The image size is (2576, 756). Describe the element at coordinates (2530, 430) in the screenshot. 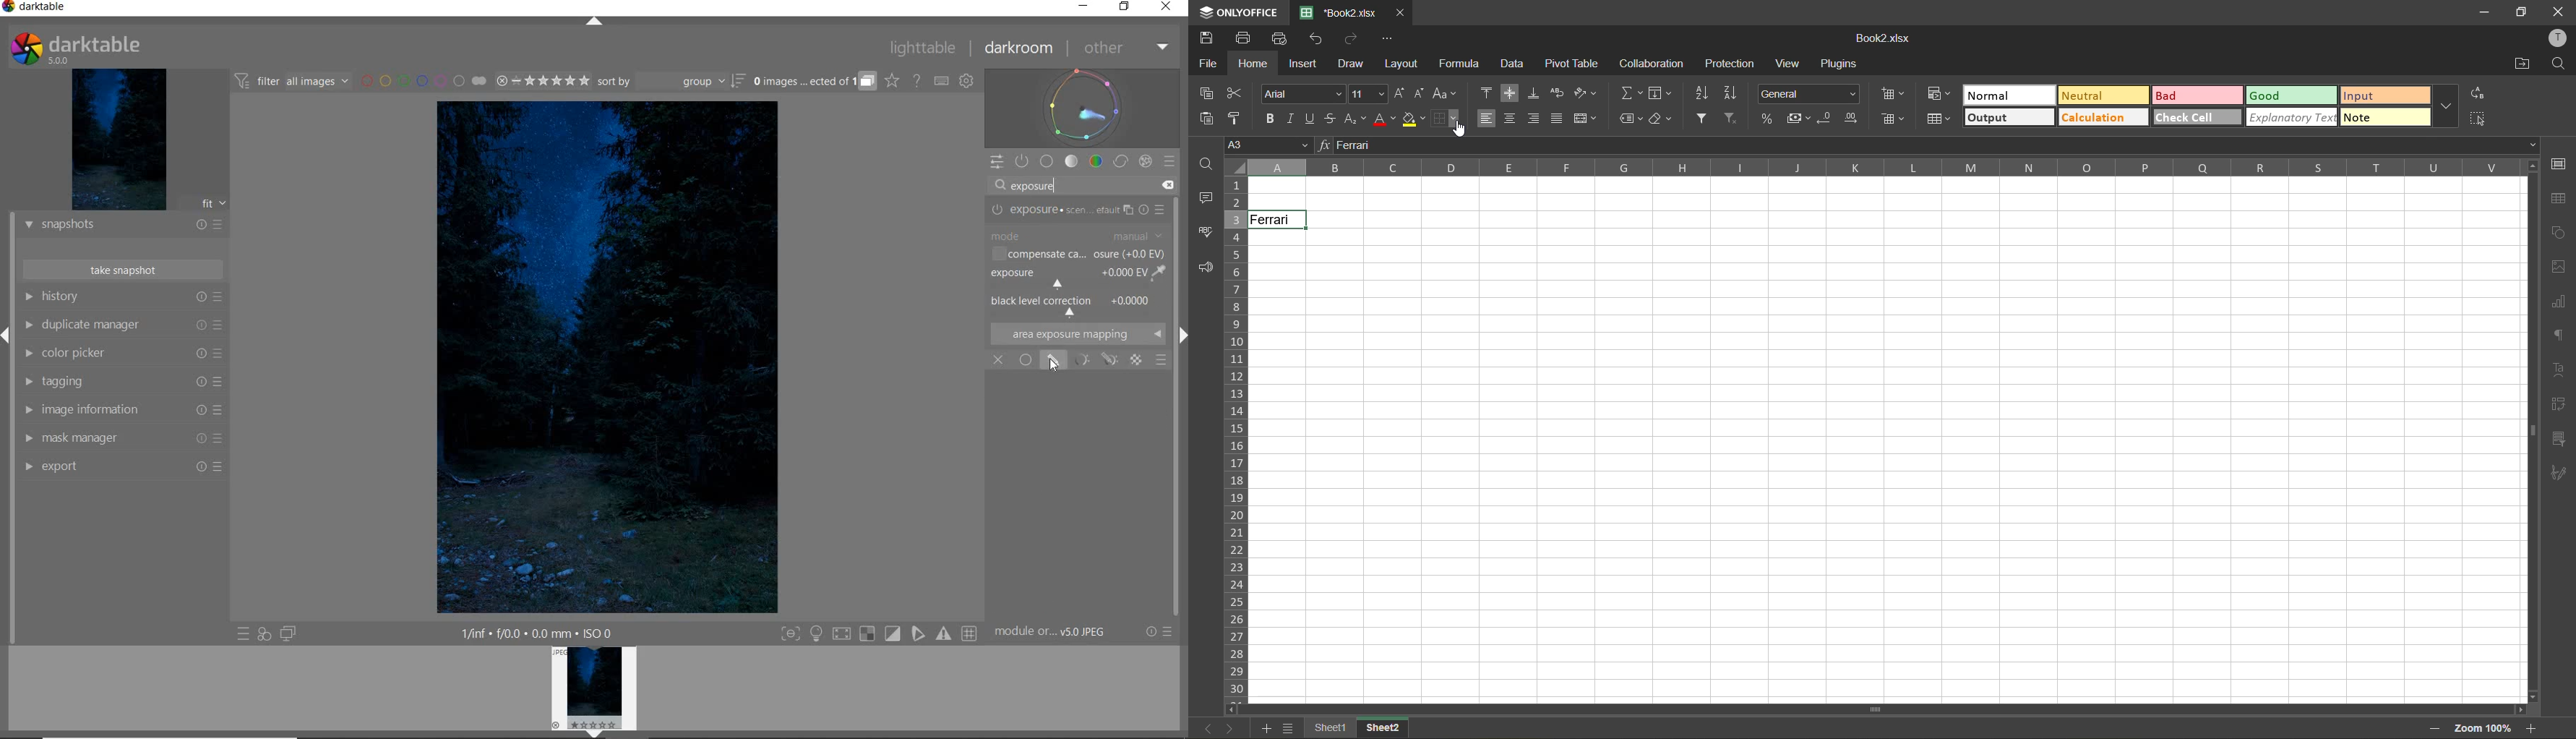

I see `Scrollbar` at that location.